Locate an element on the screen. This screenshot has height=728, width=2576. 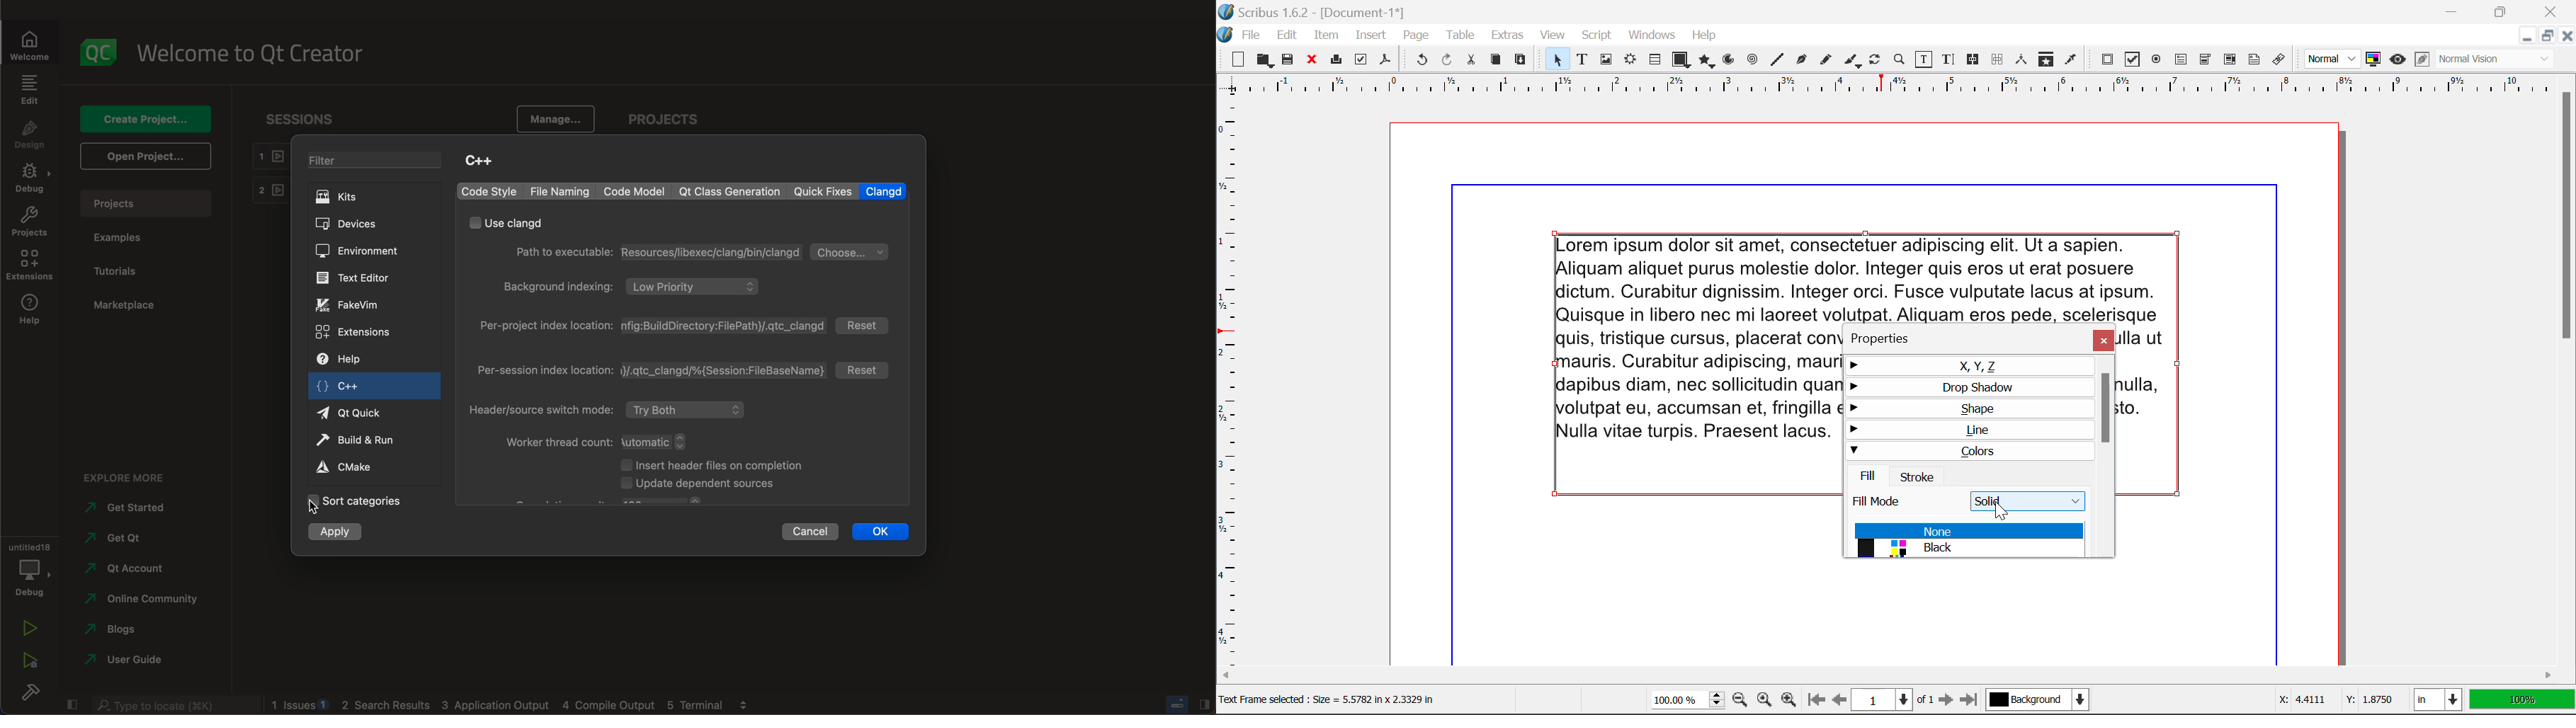
qt class is located at coordinates (732, 191).